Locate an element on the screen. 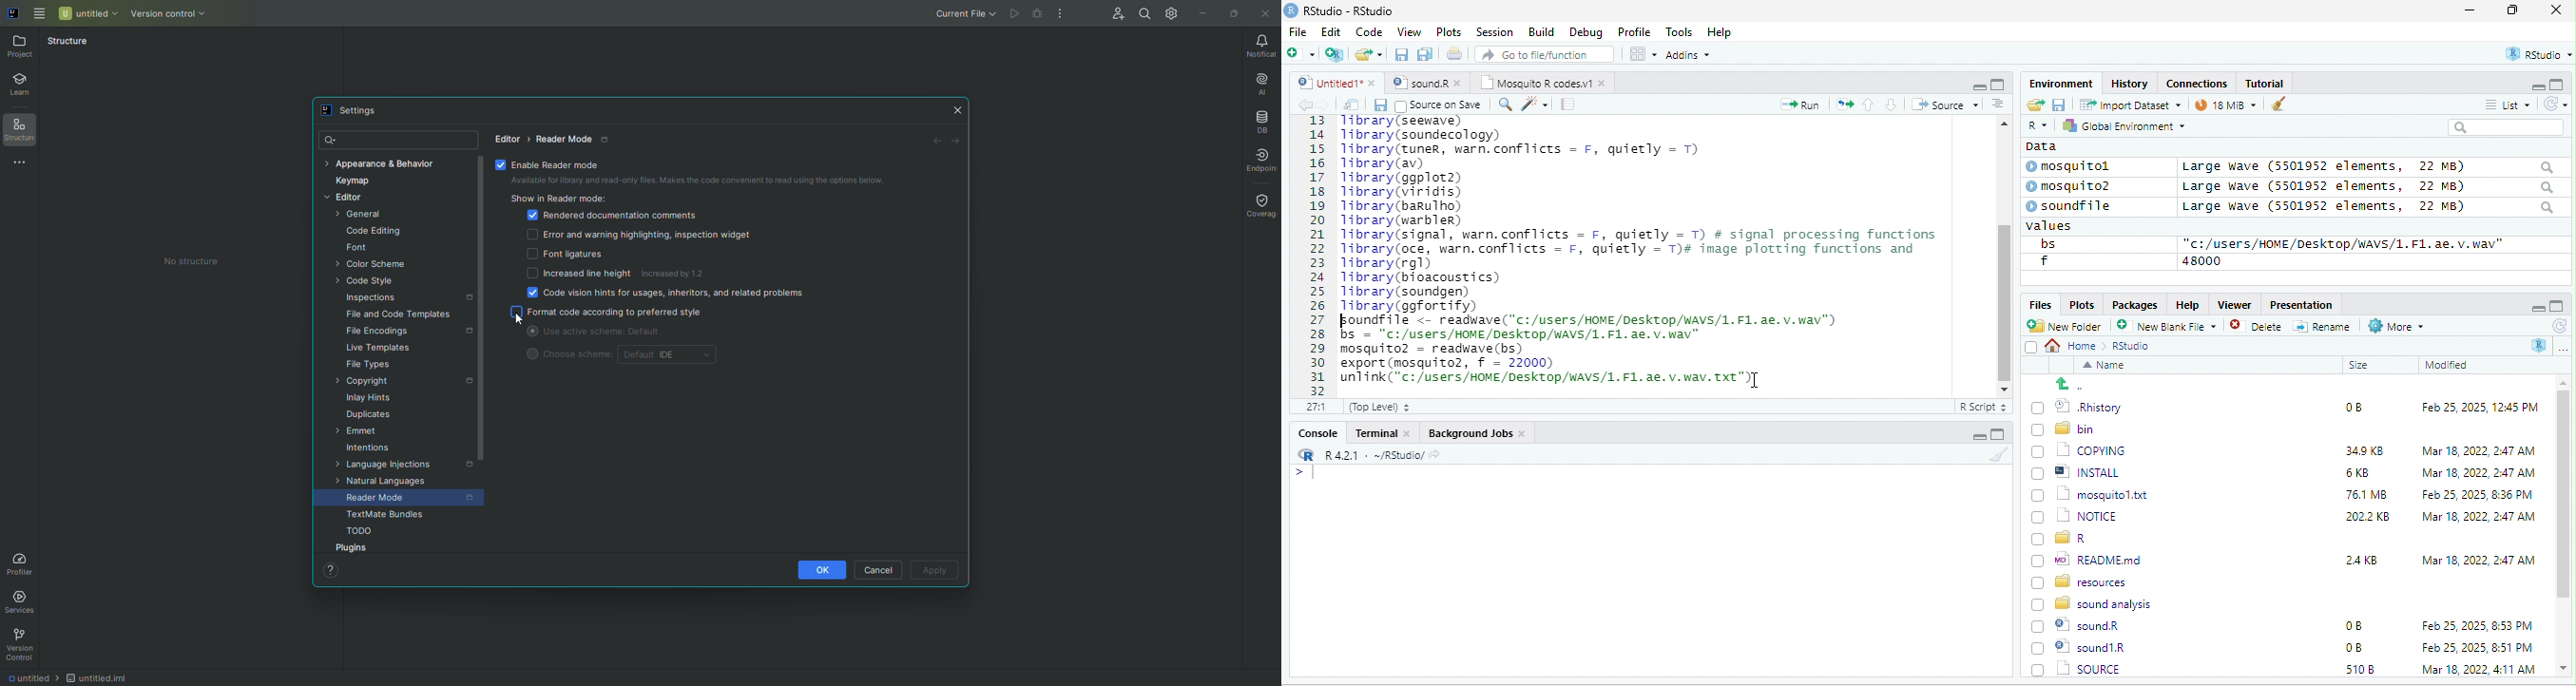 The image size is (2576, 700). source on Save is located at coordinates (1440, 106).